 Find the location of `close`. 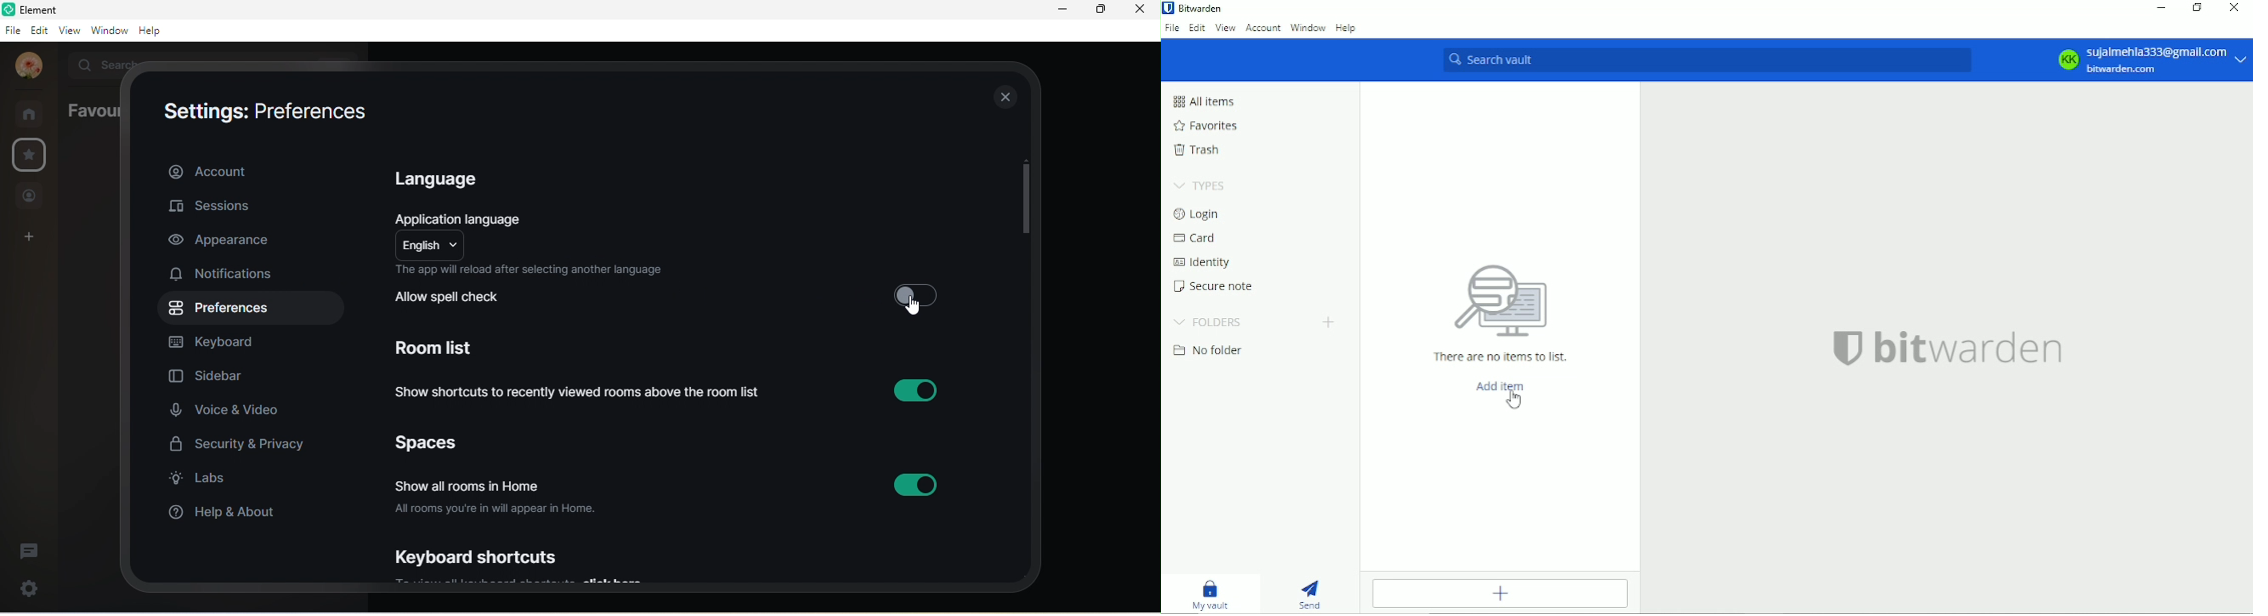

close is located at coordinates (1003, 93).